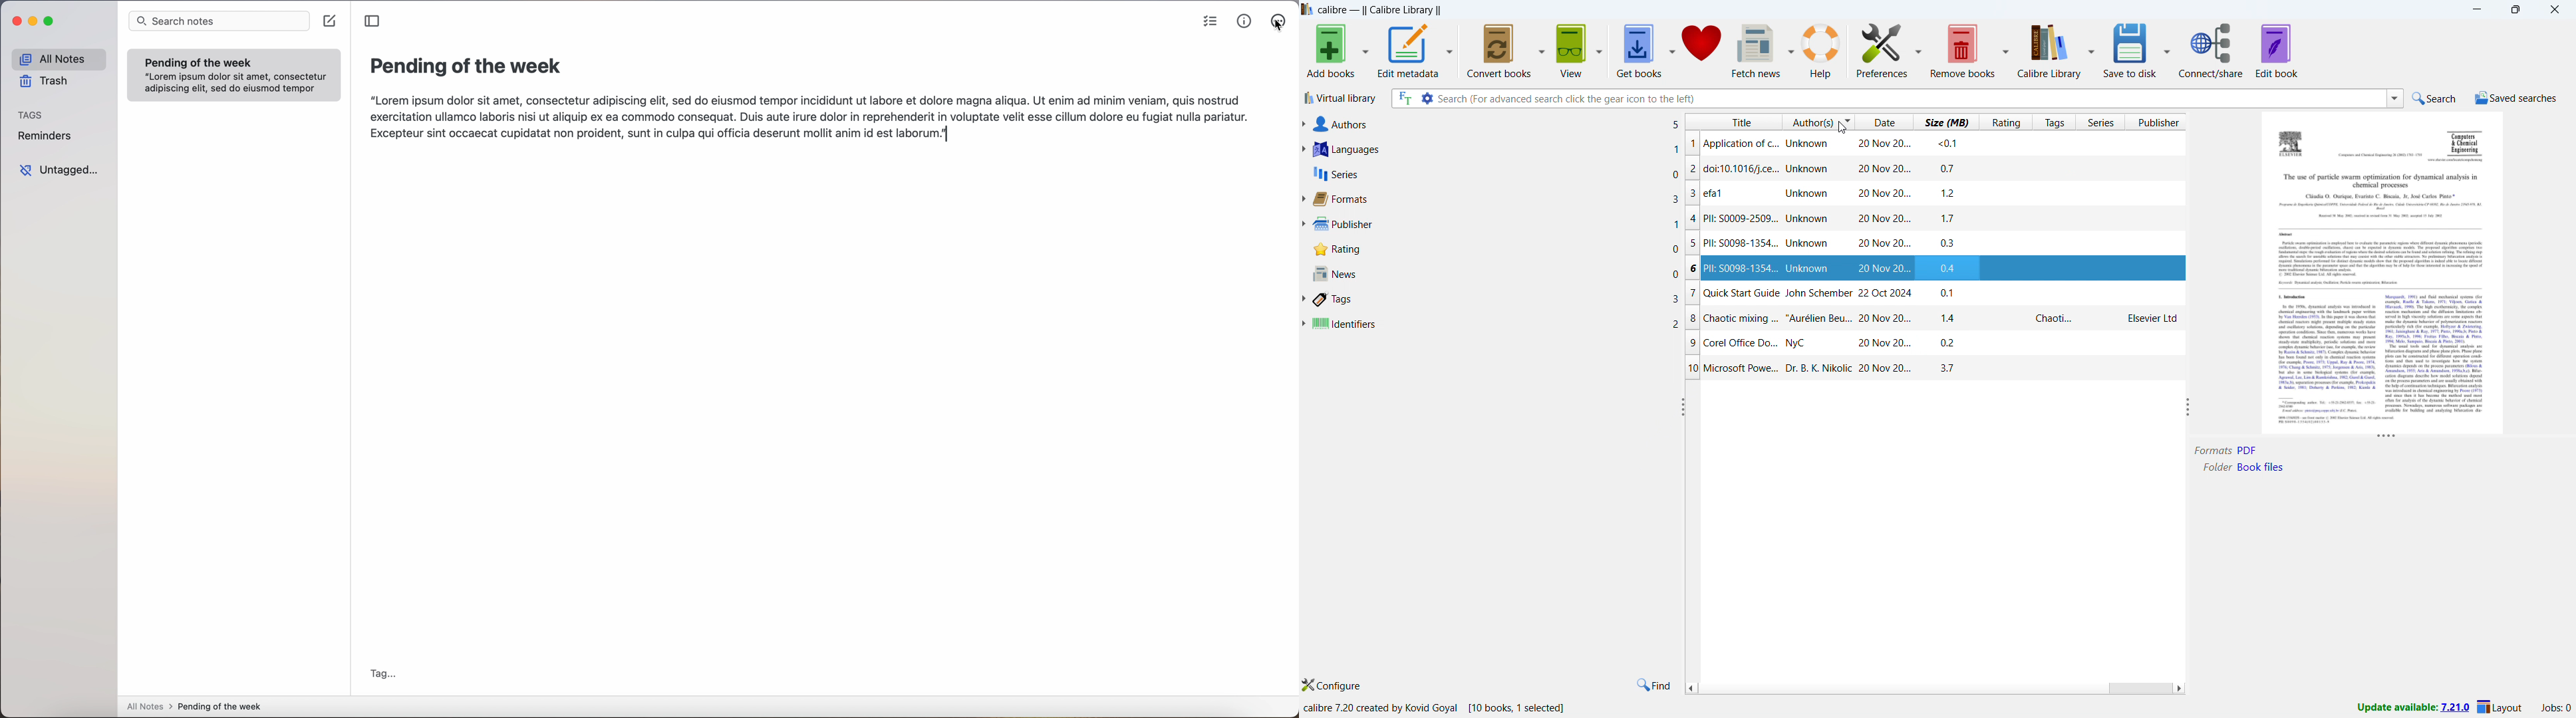 The image size is (2576, 728). What do you see at coordinates (1339, 98) in the screenshot?
I see `virtual library` at bounding box center [1339, 98].